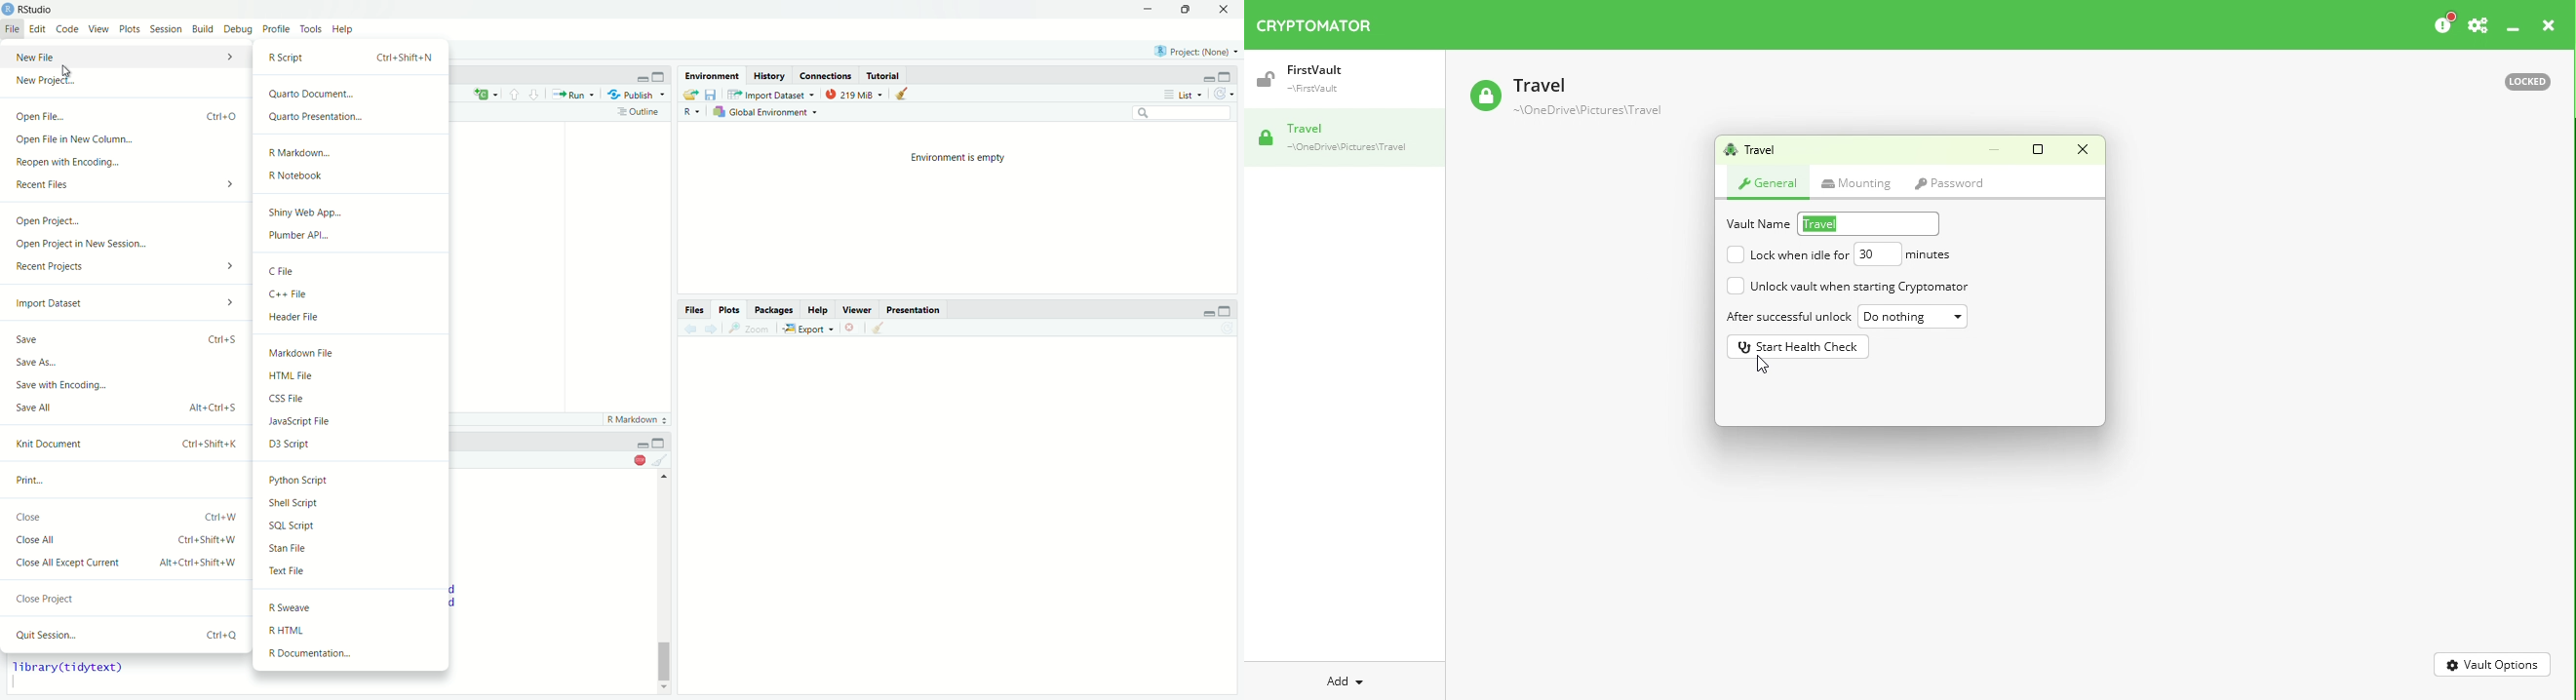  What do you see at coordinates (351, 571) in the screenshot?
I see `Text File` at bounding box center [351, 571].